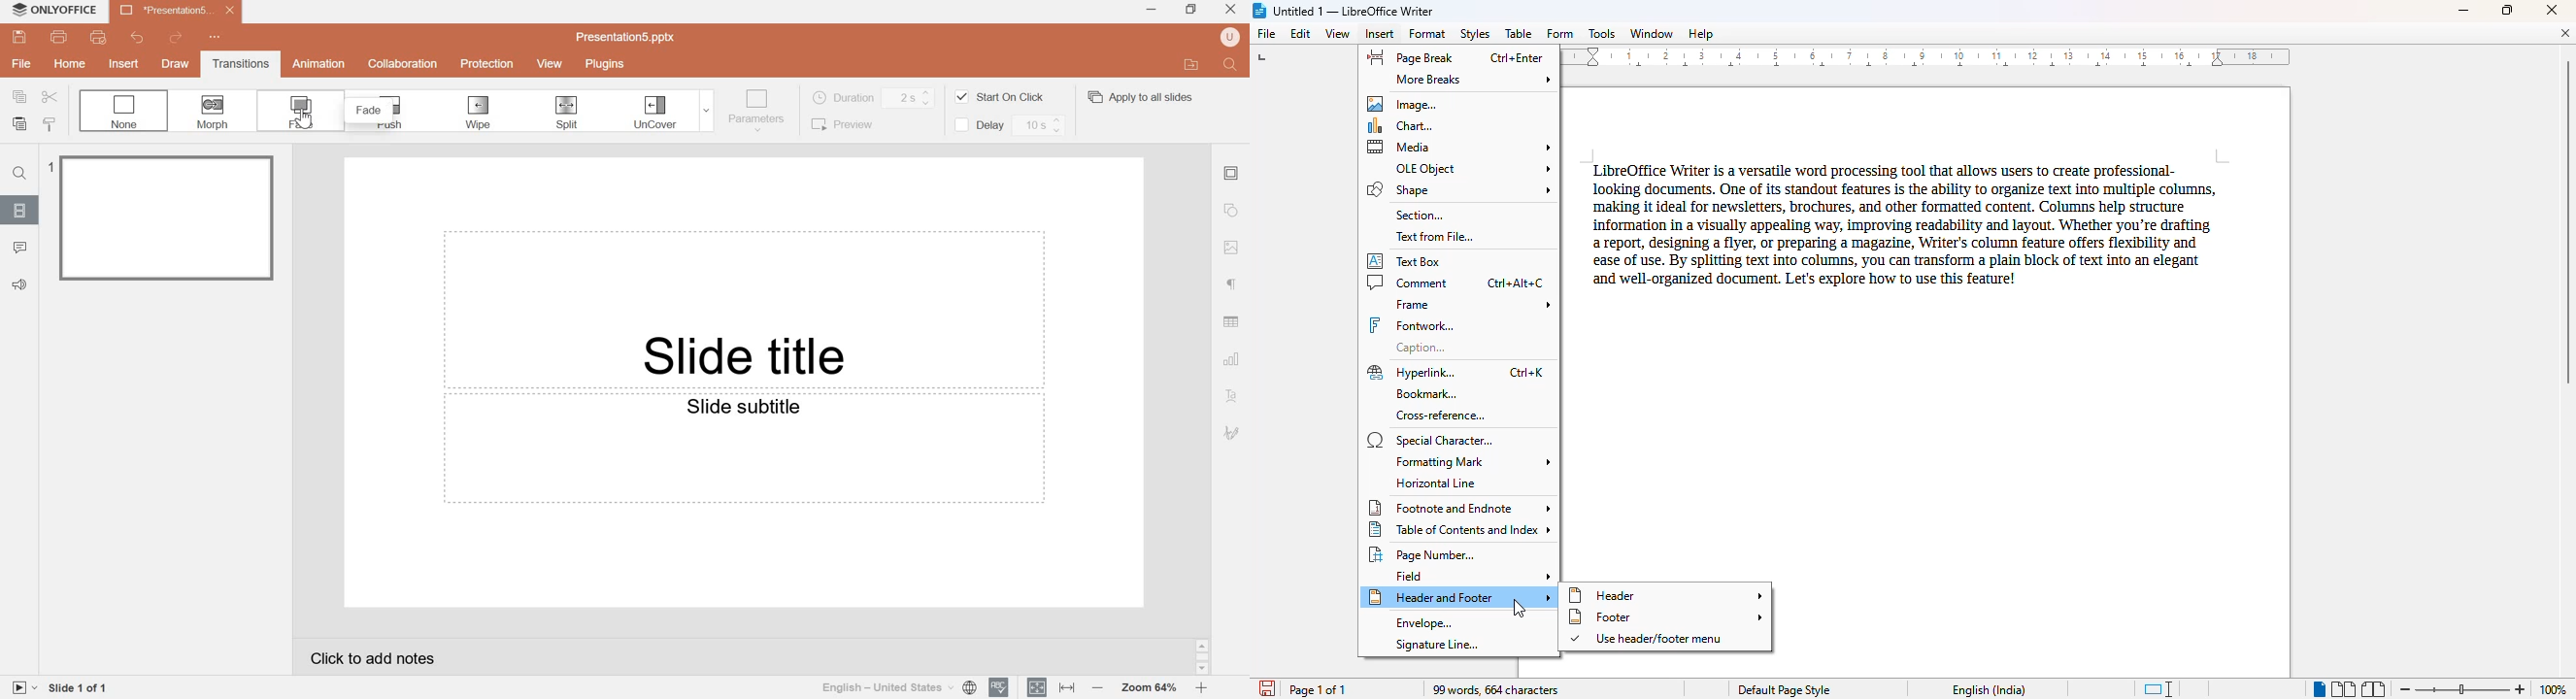  What do you see at coordinates (1148, 689) in the screenshot?
I see `Zoom` at bounding box center [1148, 689].